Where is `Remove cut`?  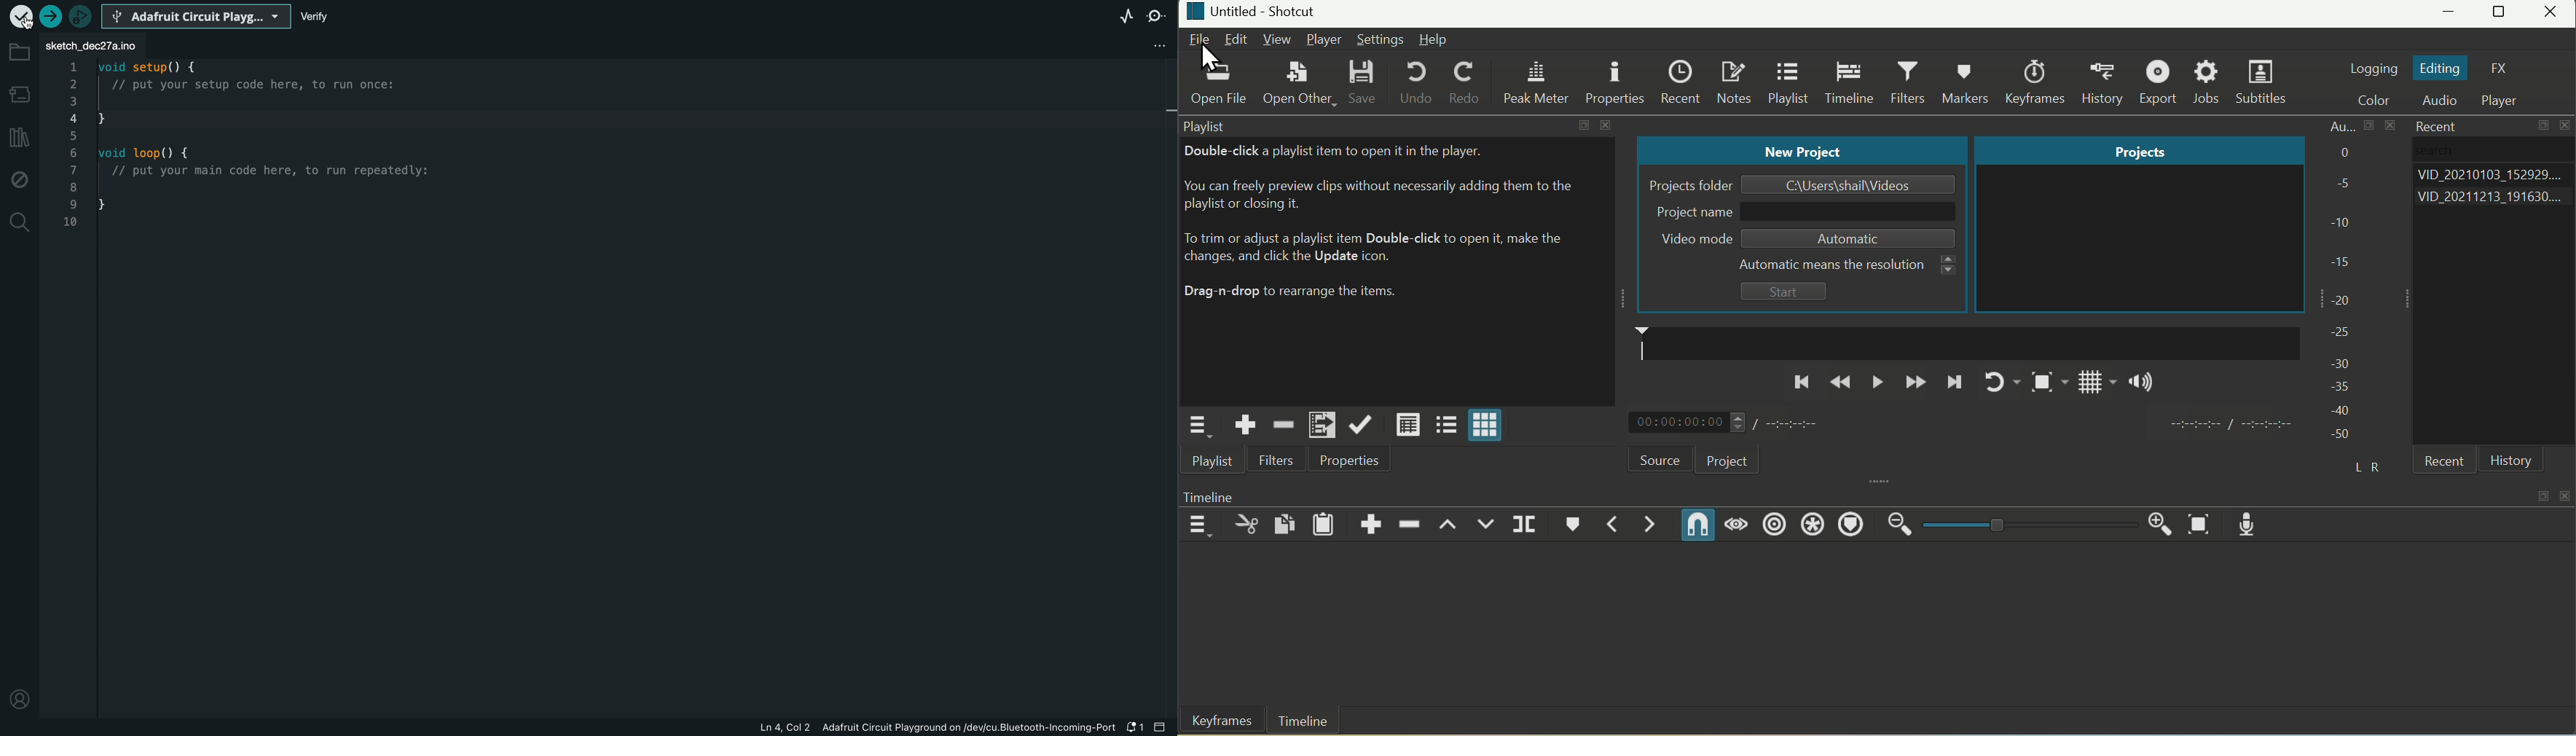
Remove cut is located at coordinates (1282, 423).